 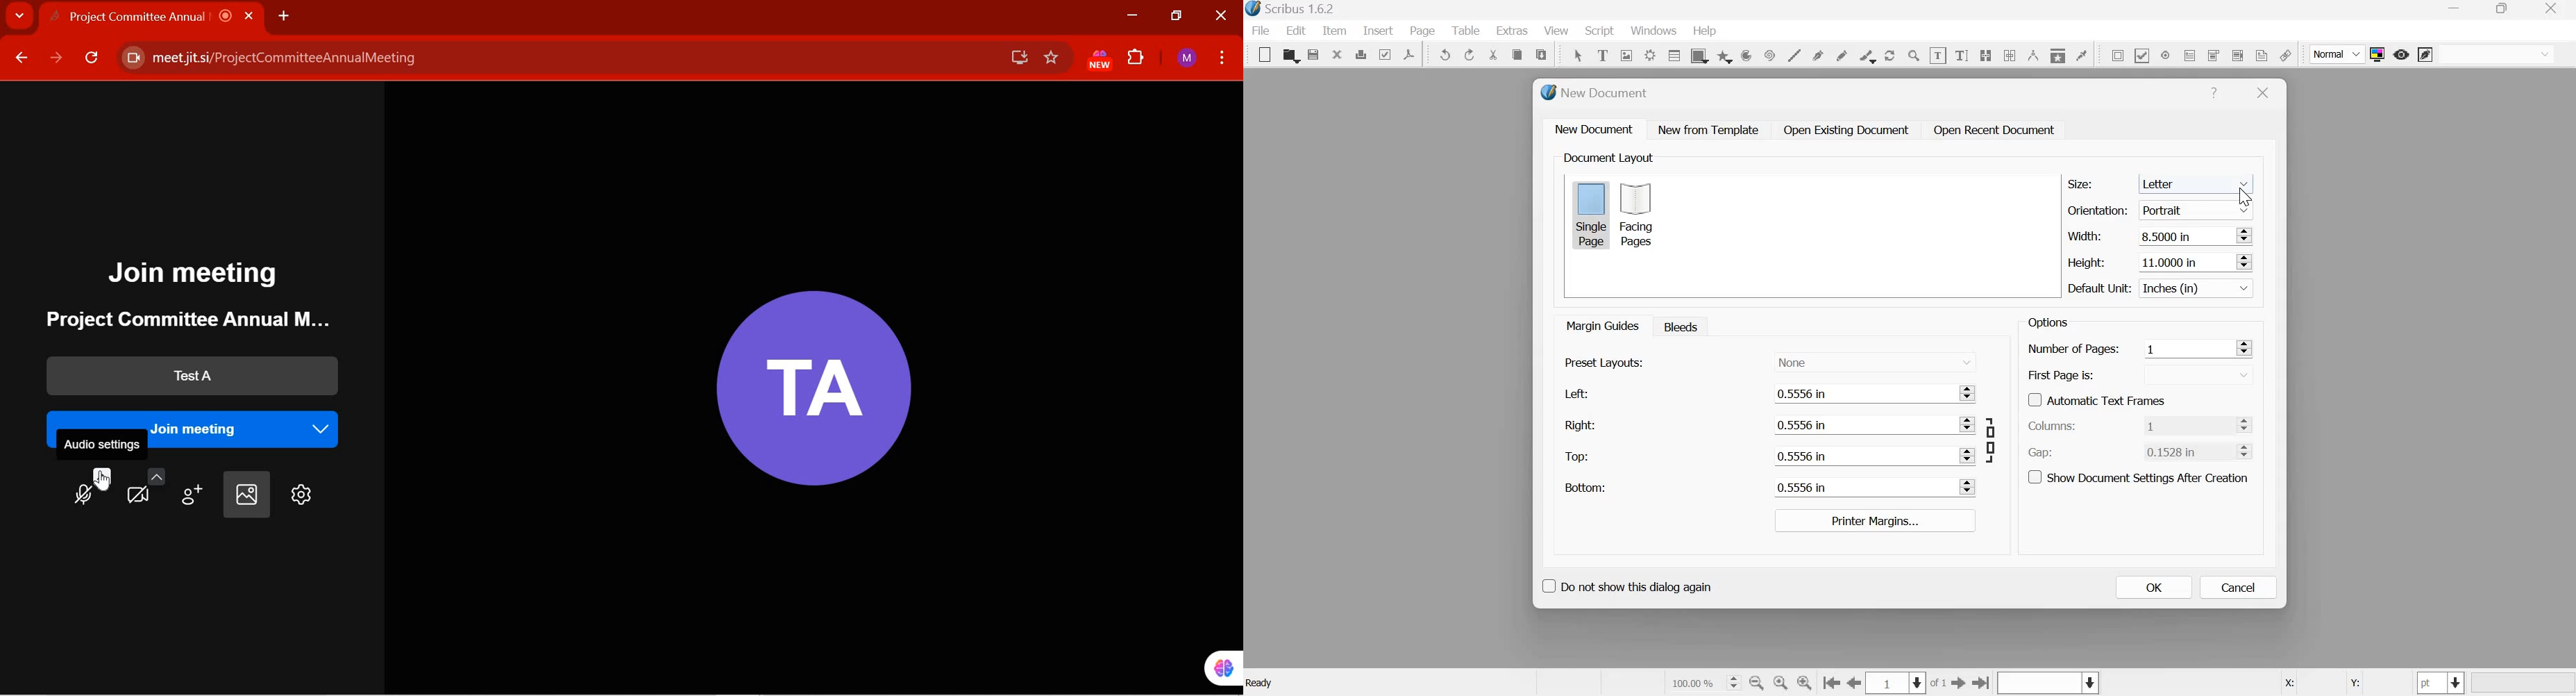 I want to click on Bottom:, so click(x=1584, y=487).